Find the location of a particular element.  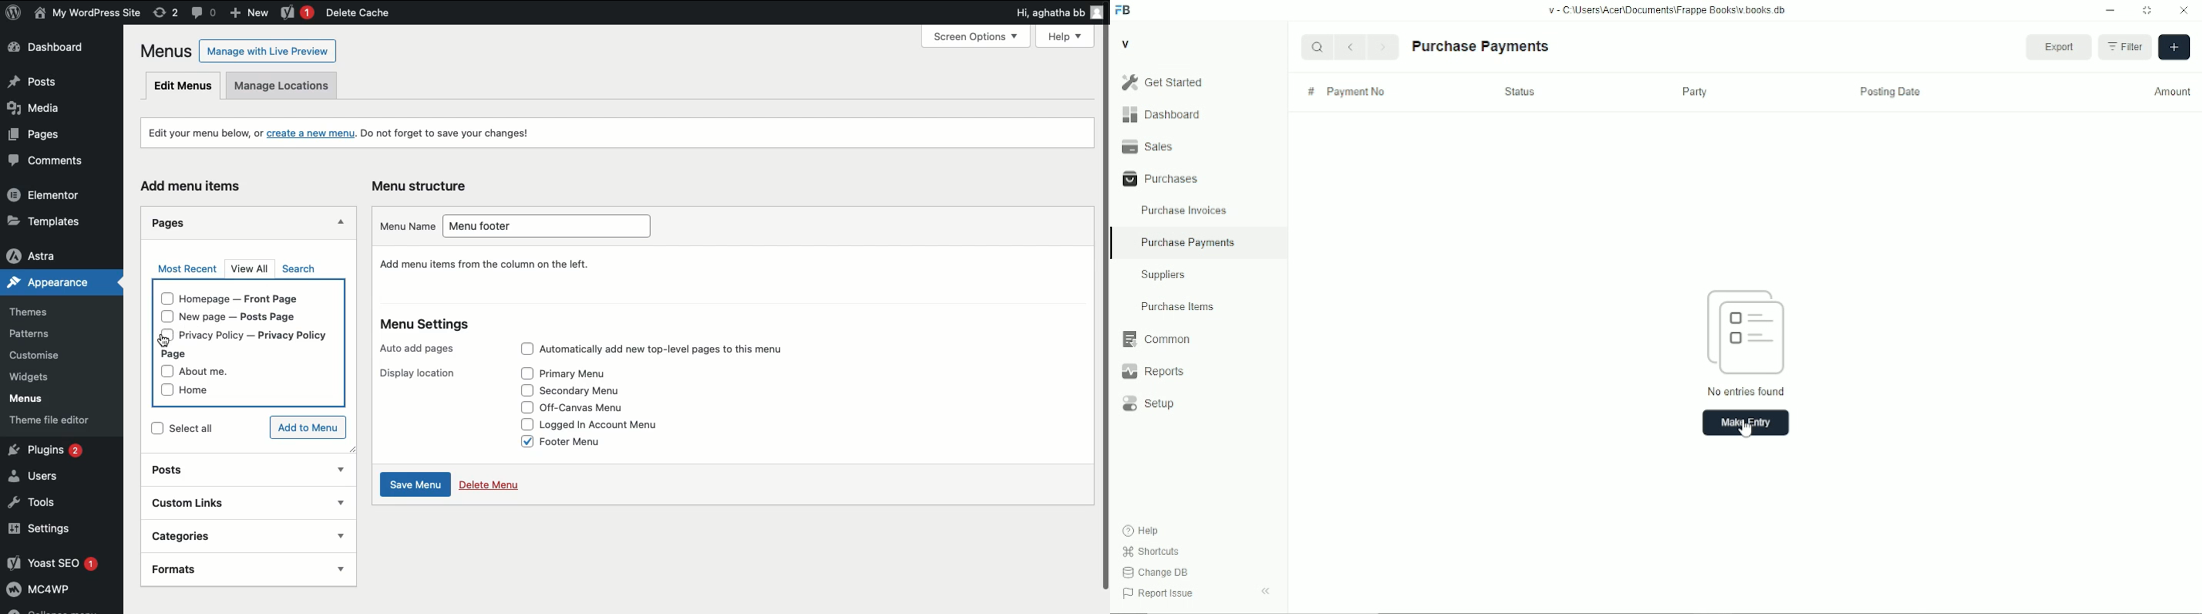

Delete menu is located at coordinates (491, 487).